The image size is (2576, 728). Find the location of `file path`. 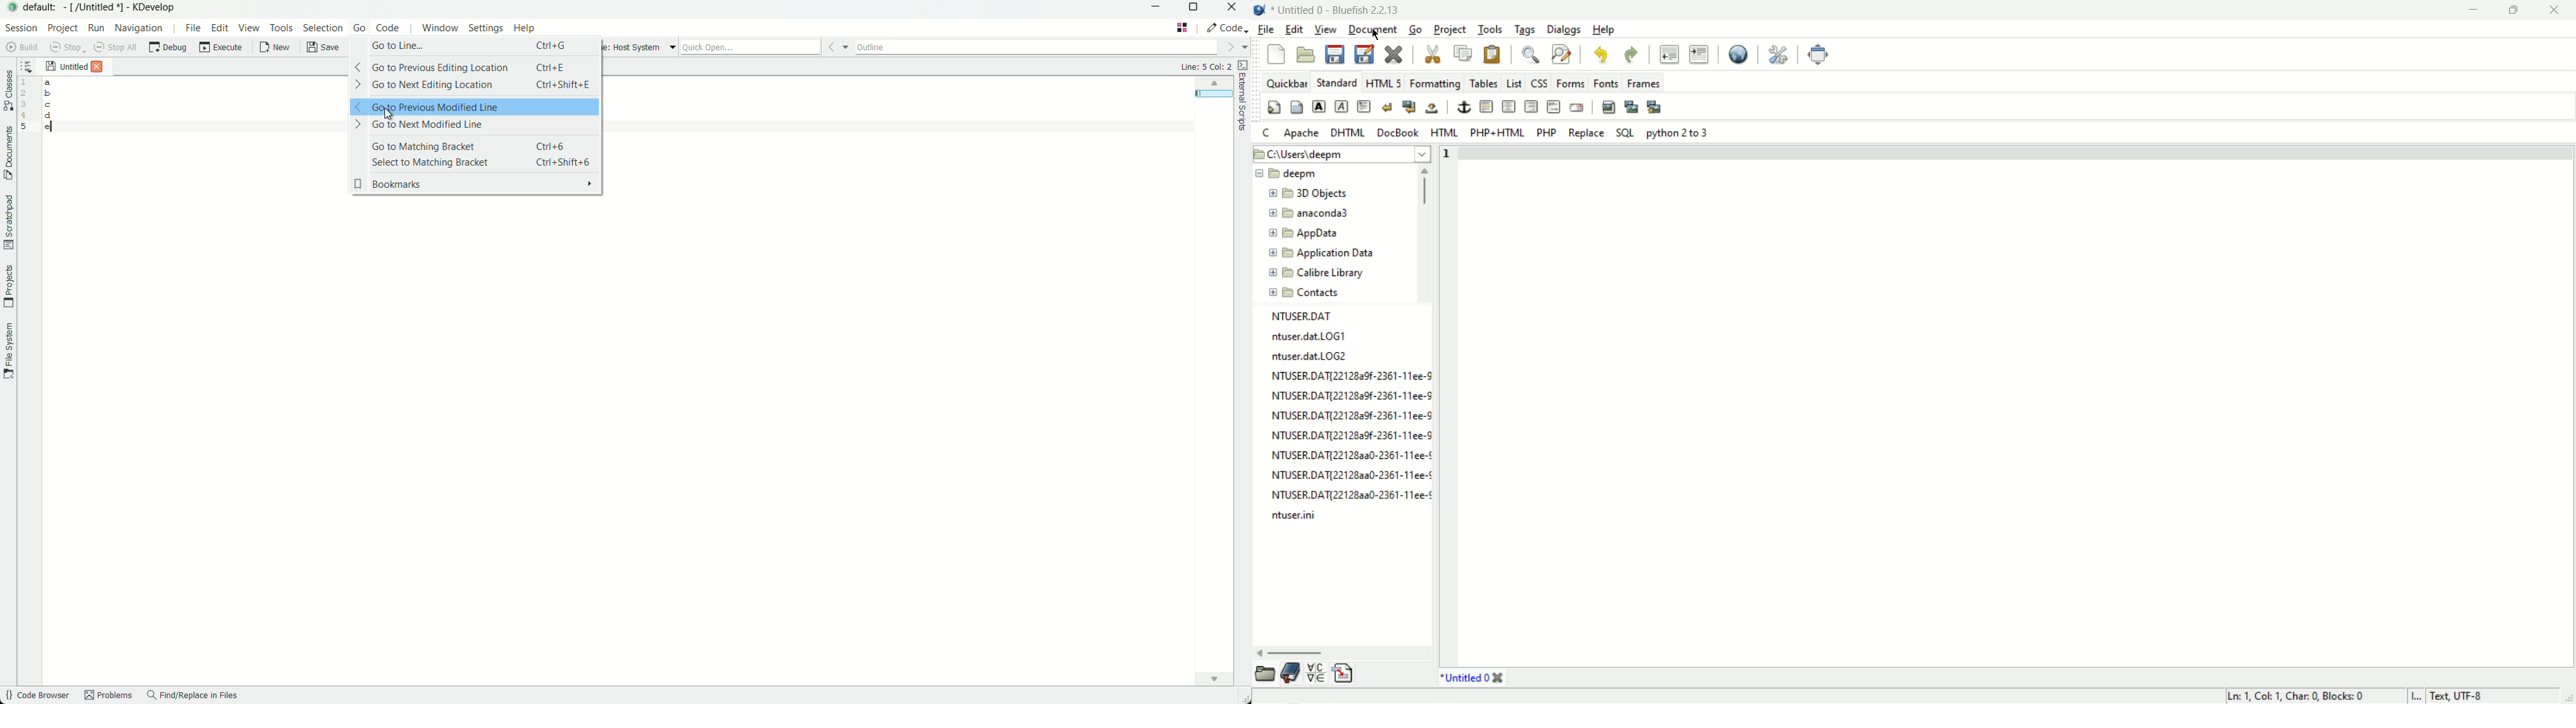

file path is located at coordinates (1341, 154).